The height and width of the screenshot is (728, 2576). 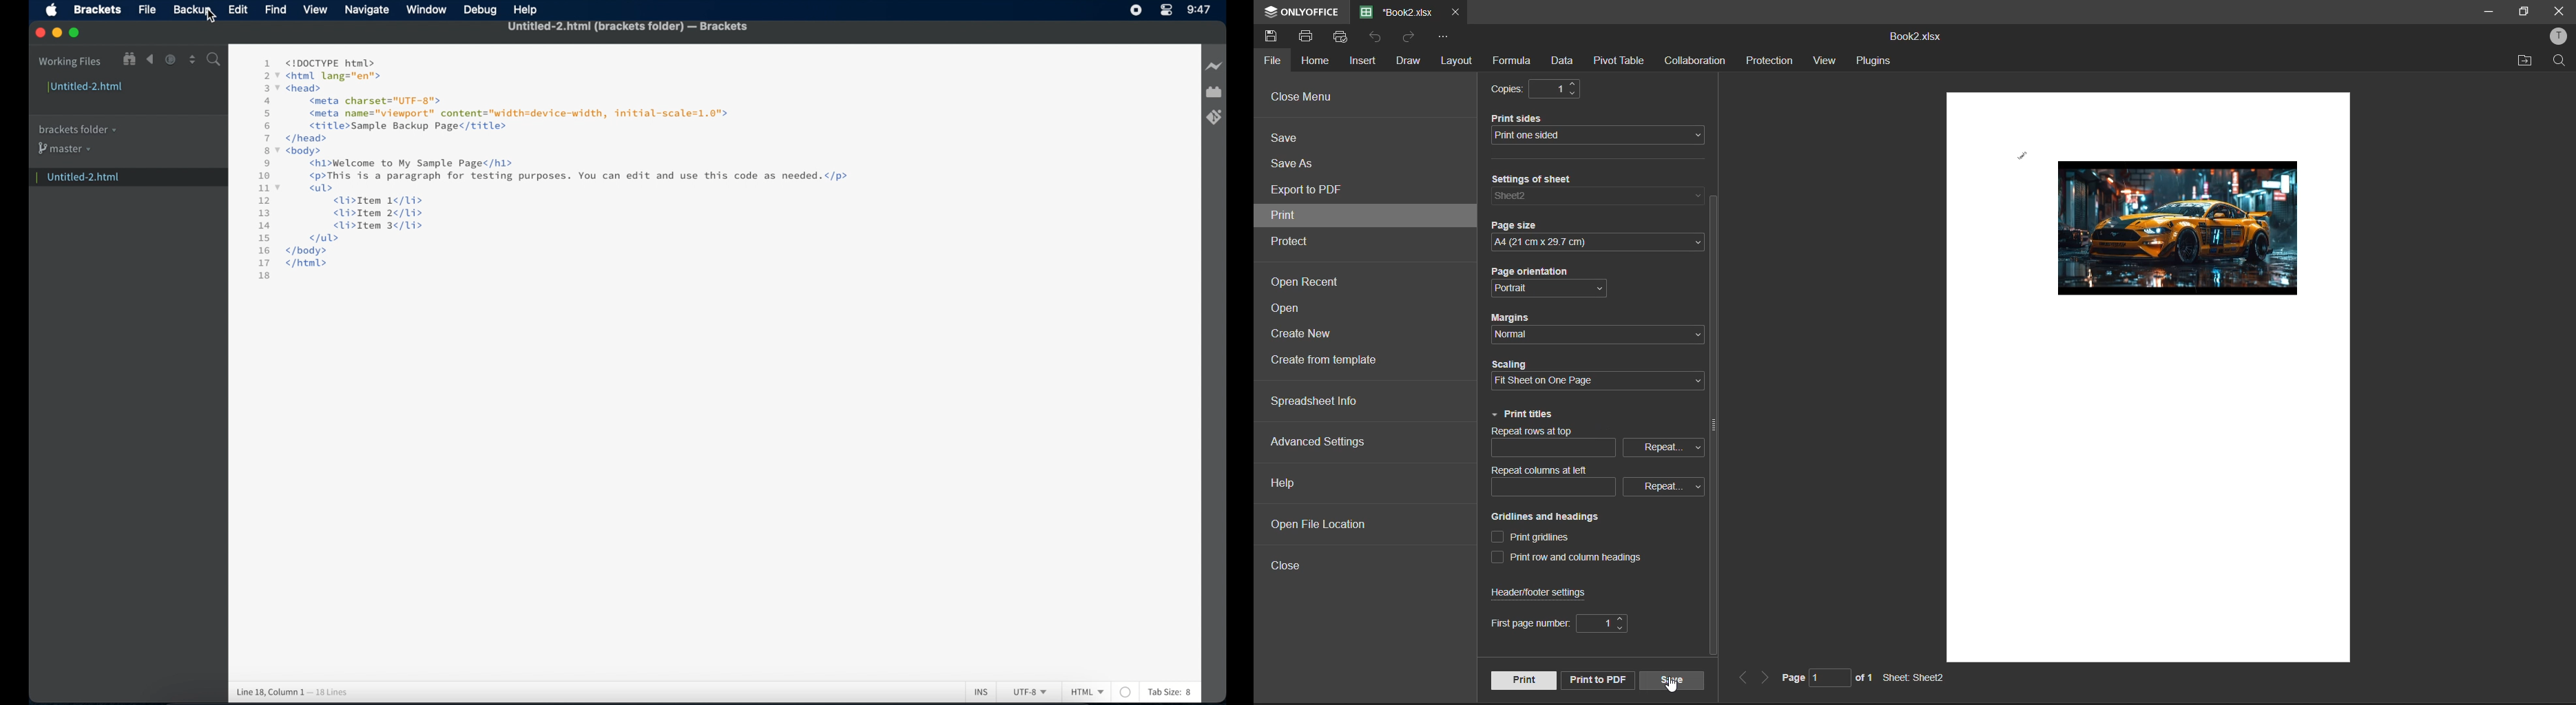 What do you see at coordinates (1712, 428) in the screenshot?
I see `vertical scroll bar` at bounding box center [1712, 428].